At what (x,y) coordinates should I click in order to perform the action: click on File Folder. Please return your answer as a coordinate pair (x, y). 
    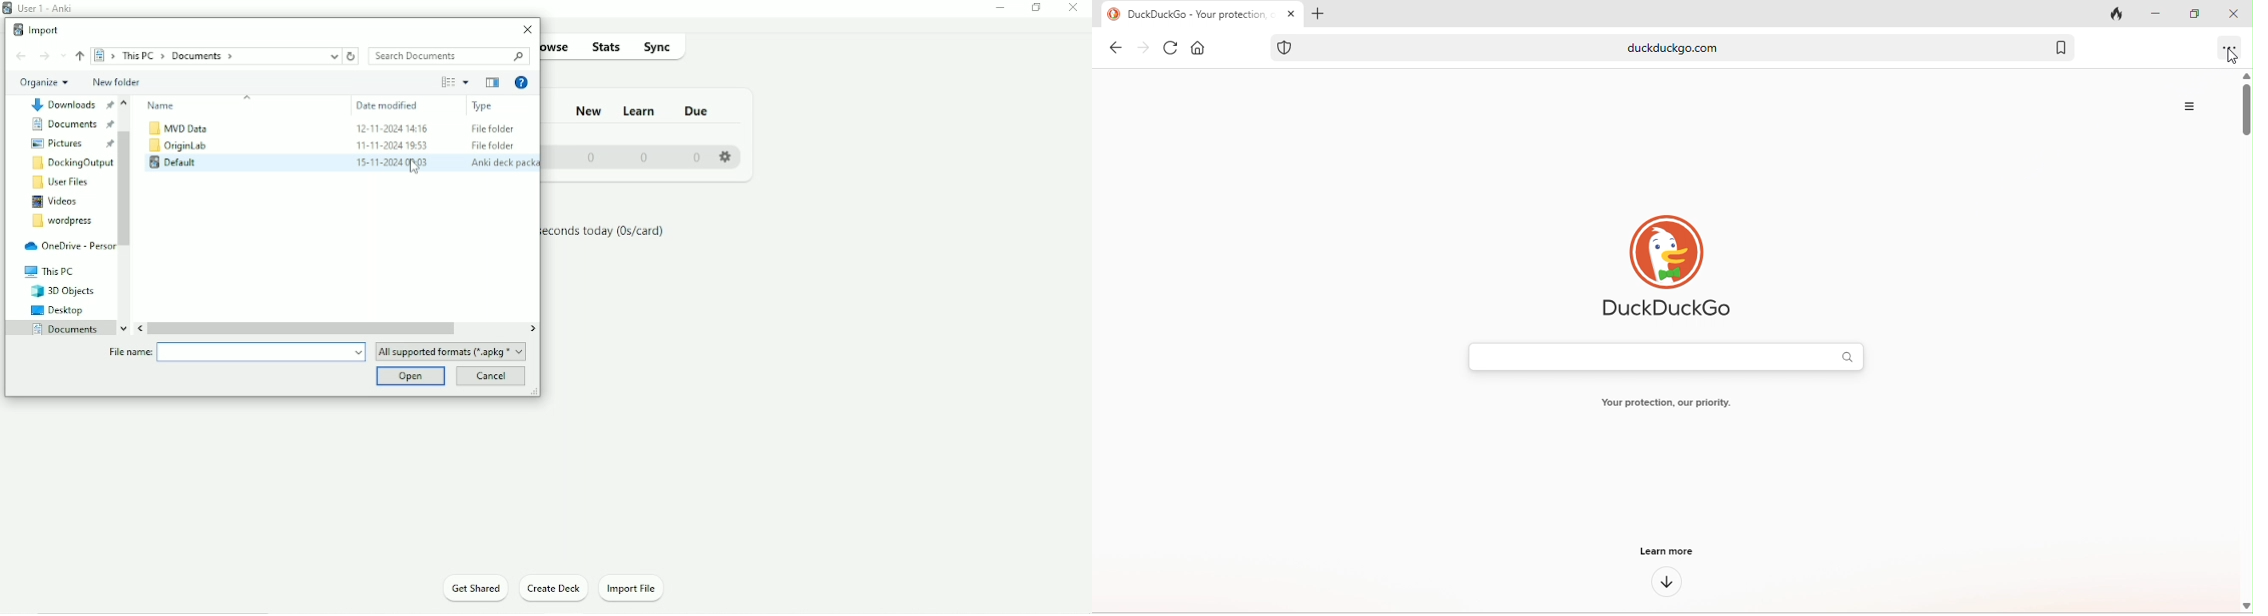
    Looking at the image, I should click on (494, 145).